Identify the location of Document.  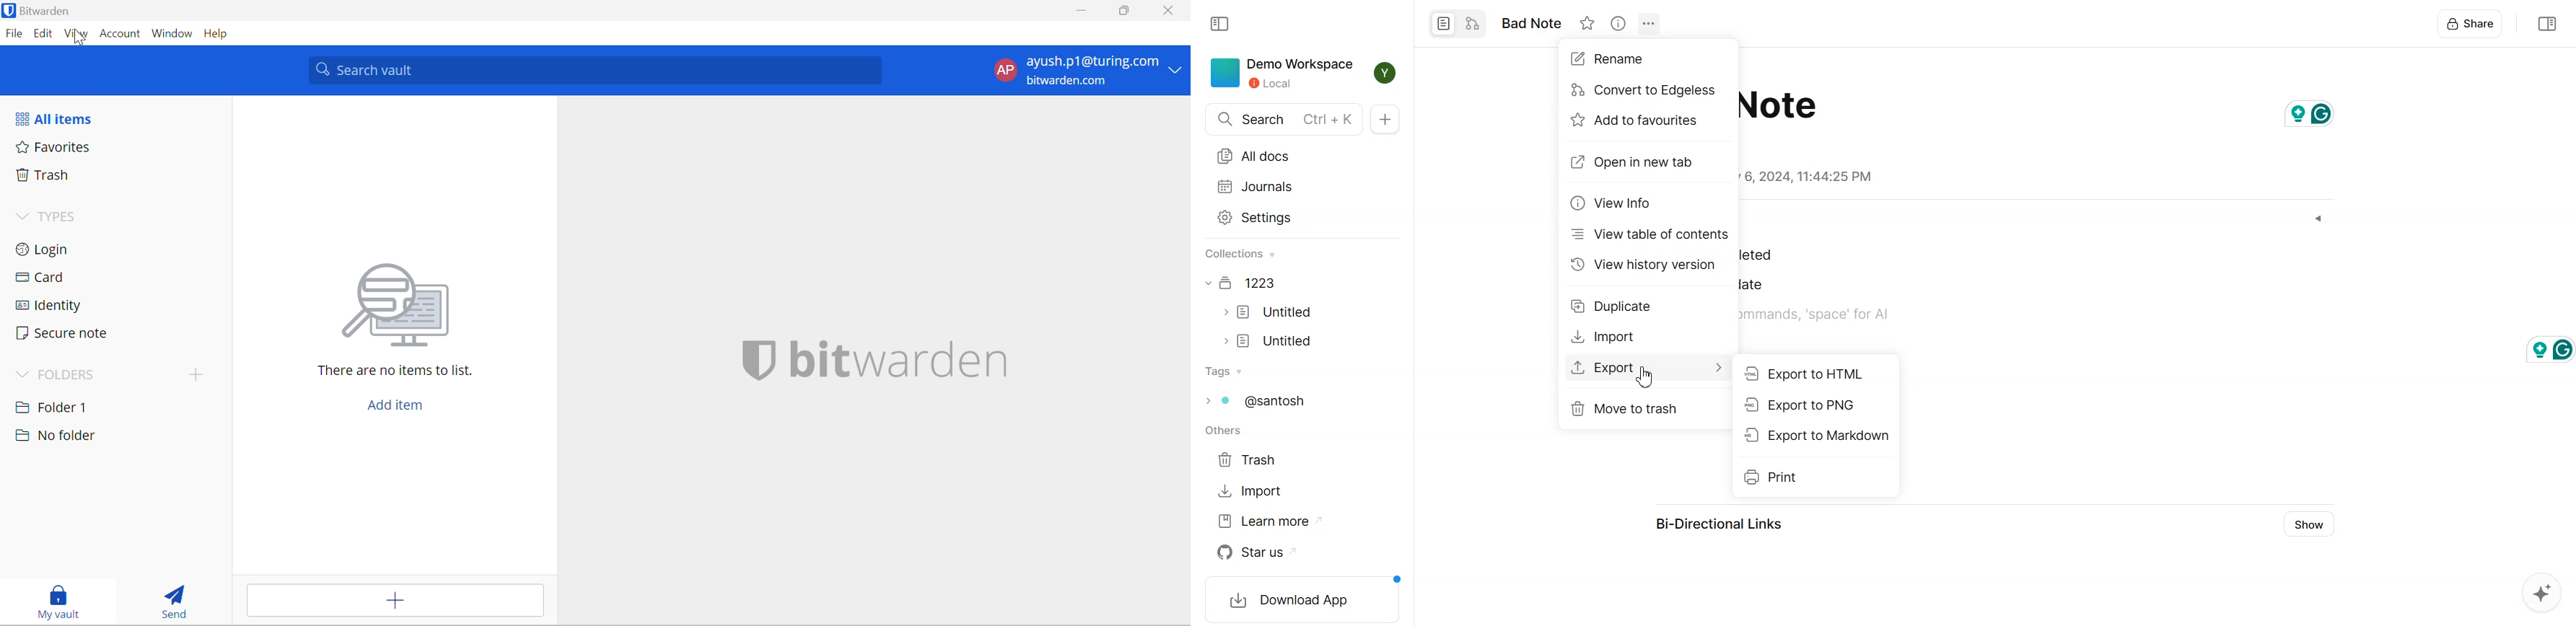
(1243, 283).